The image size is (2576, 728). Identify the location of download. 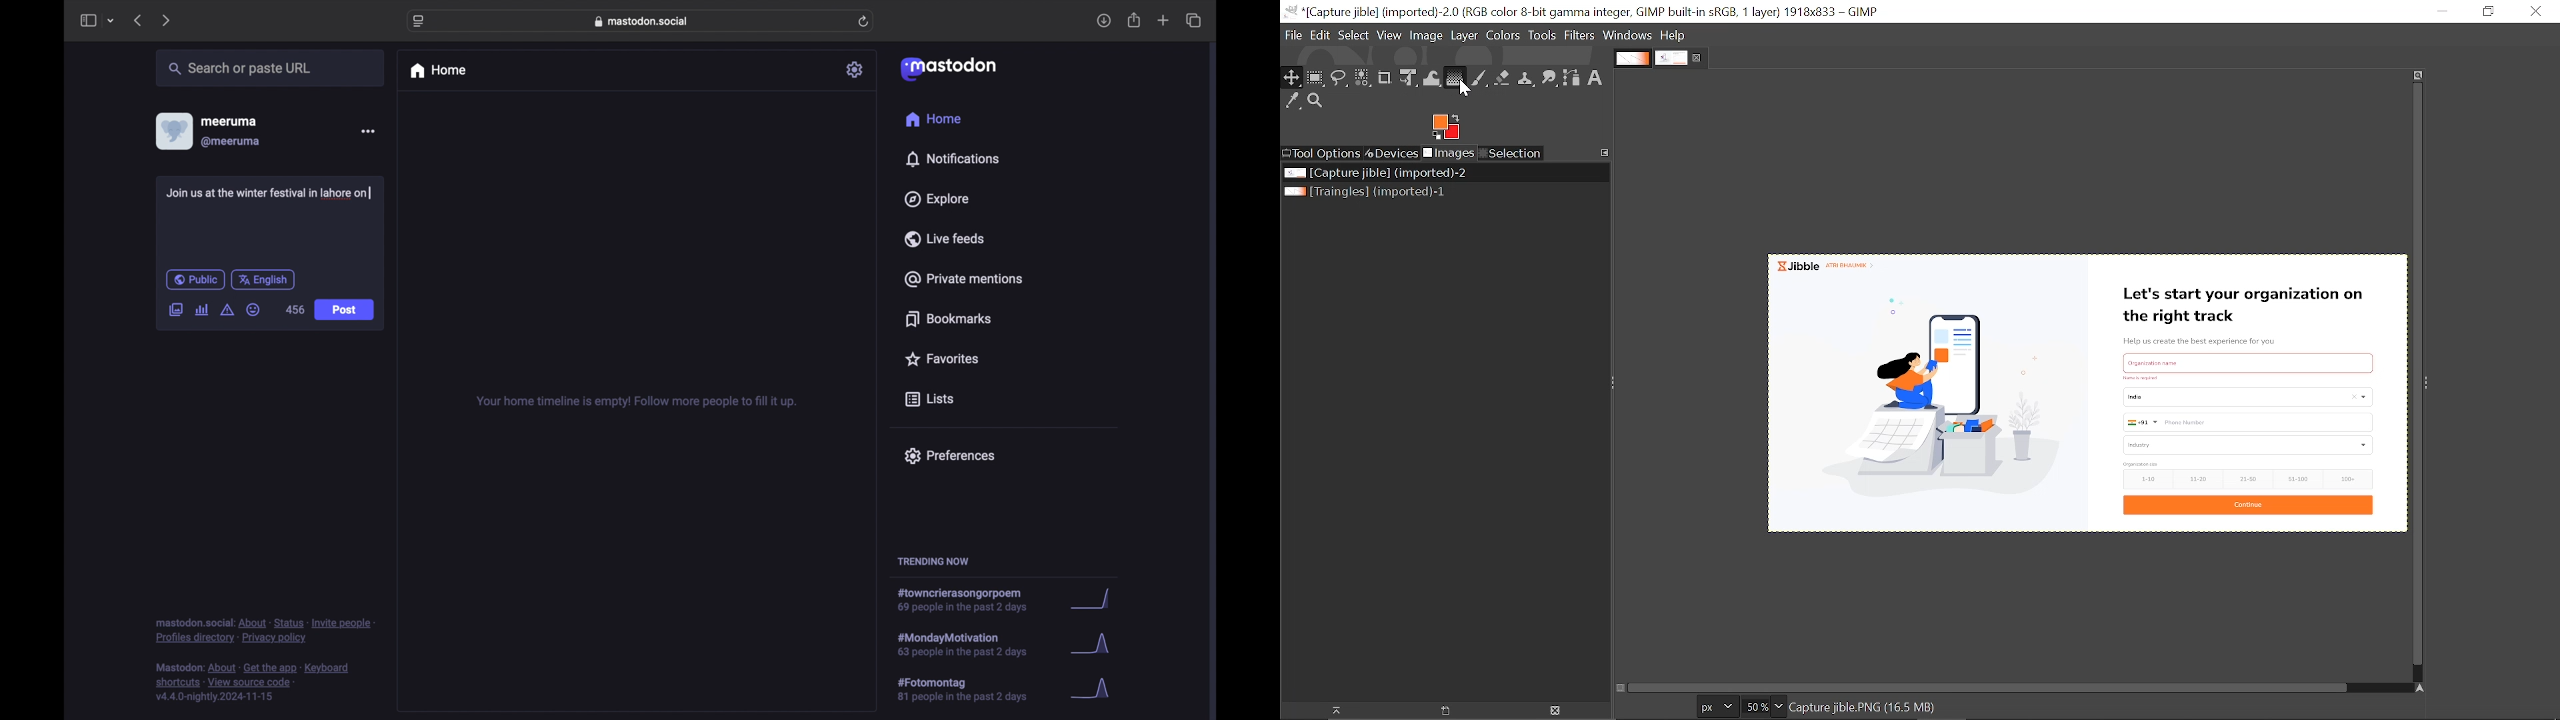
(1104, 21).